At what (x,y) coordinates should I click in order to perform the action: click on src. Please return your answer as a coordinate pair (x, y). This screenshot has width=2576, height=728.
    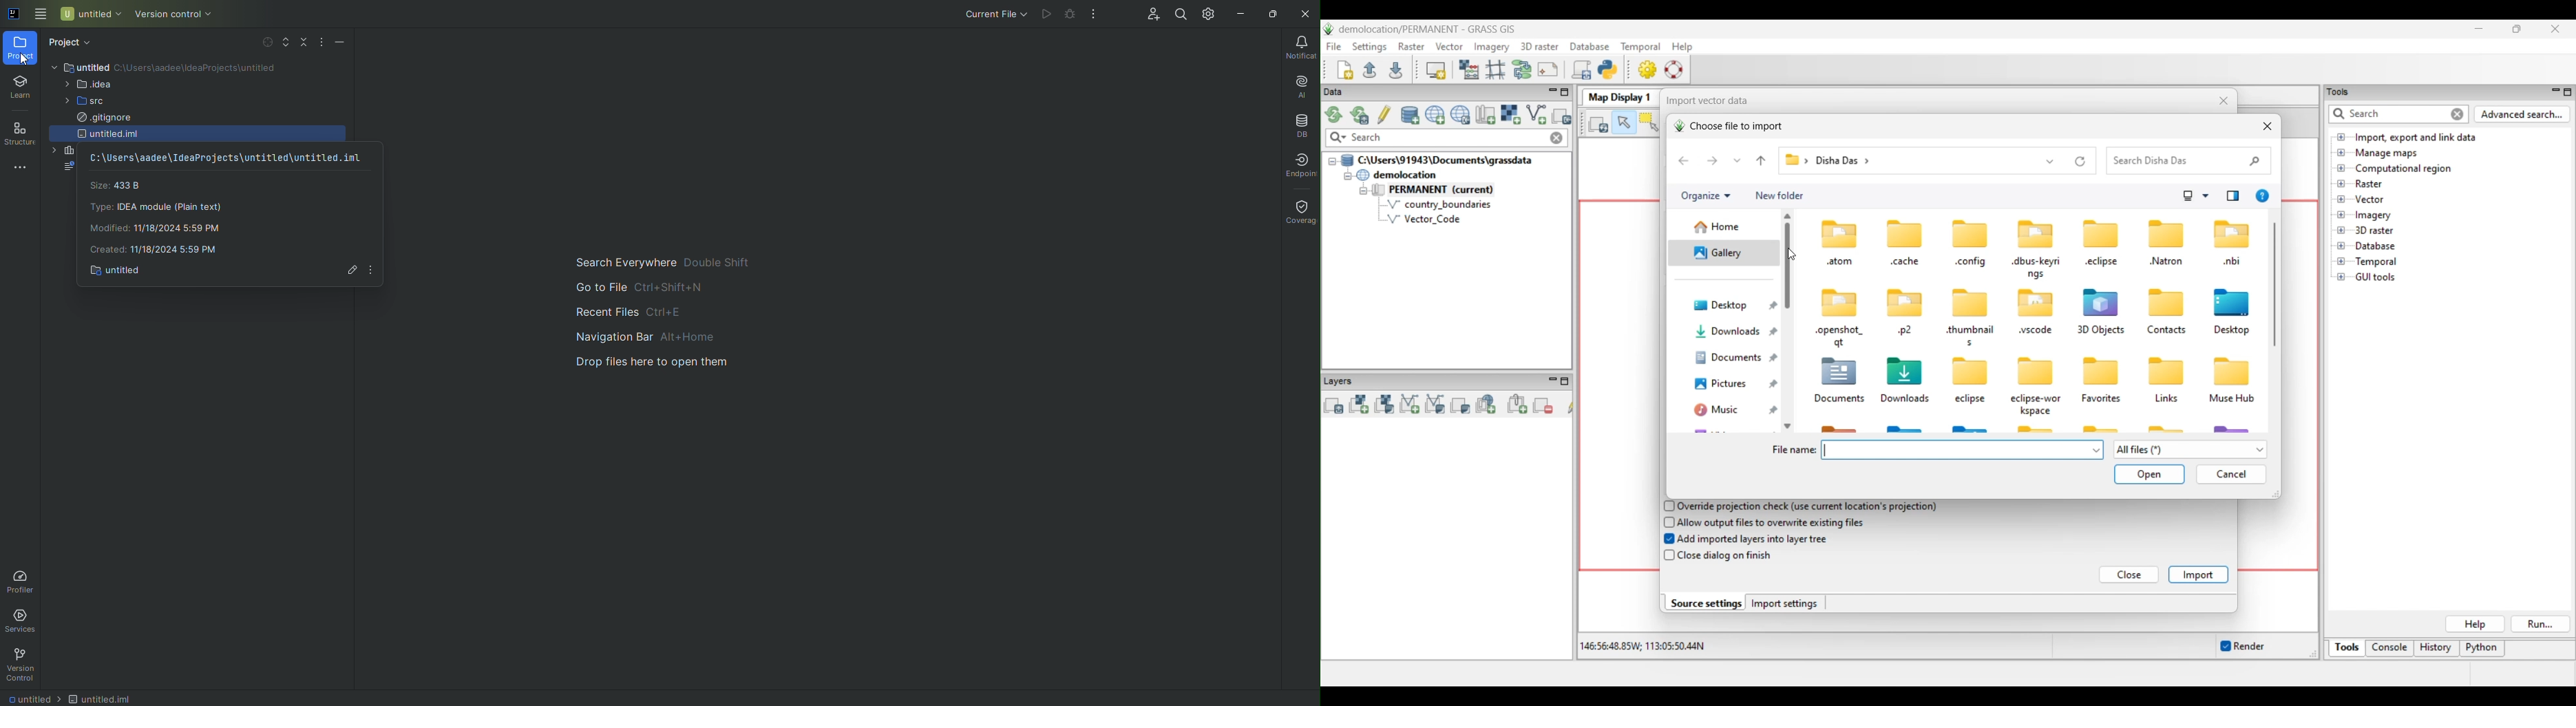
    Looking at the image, I should click on (81, 102).